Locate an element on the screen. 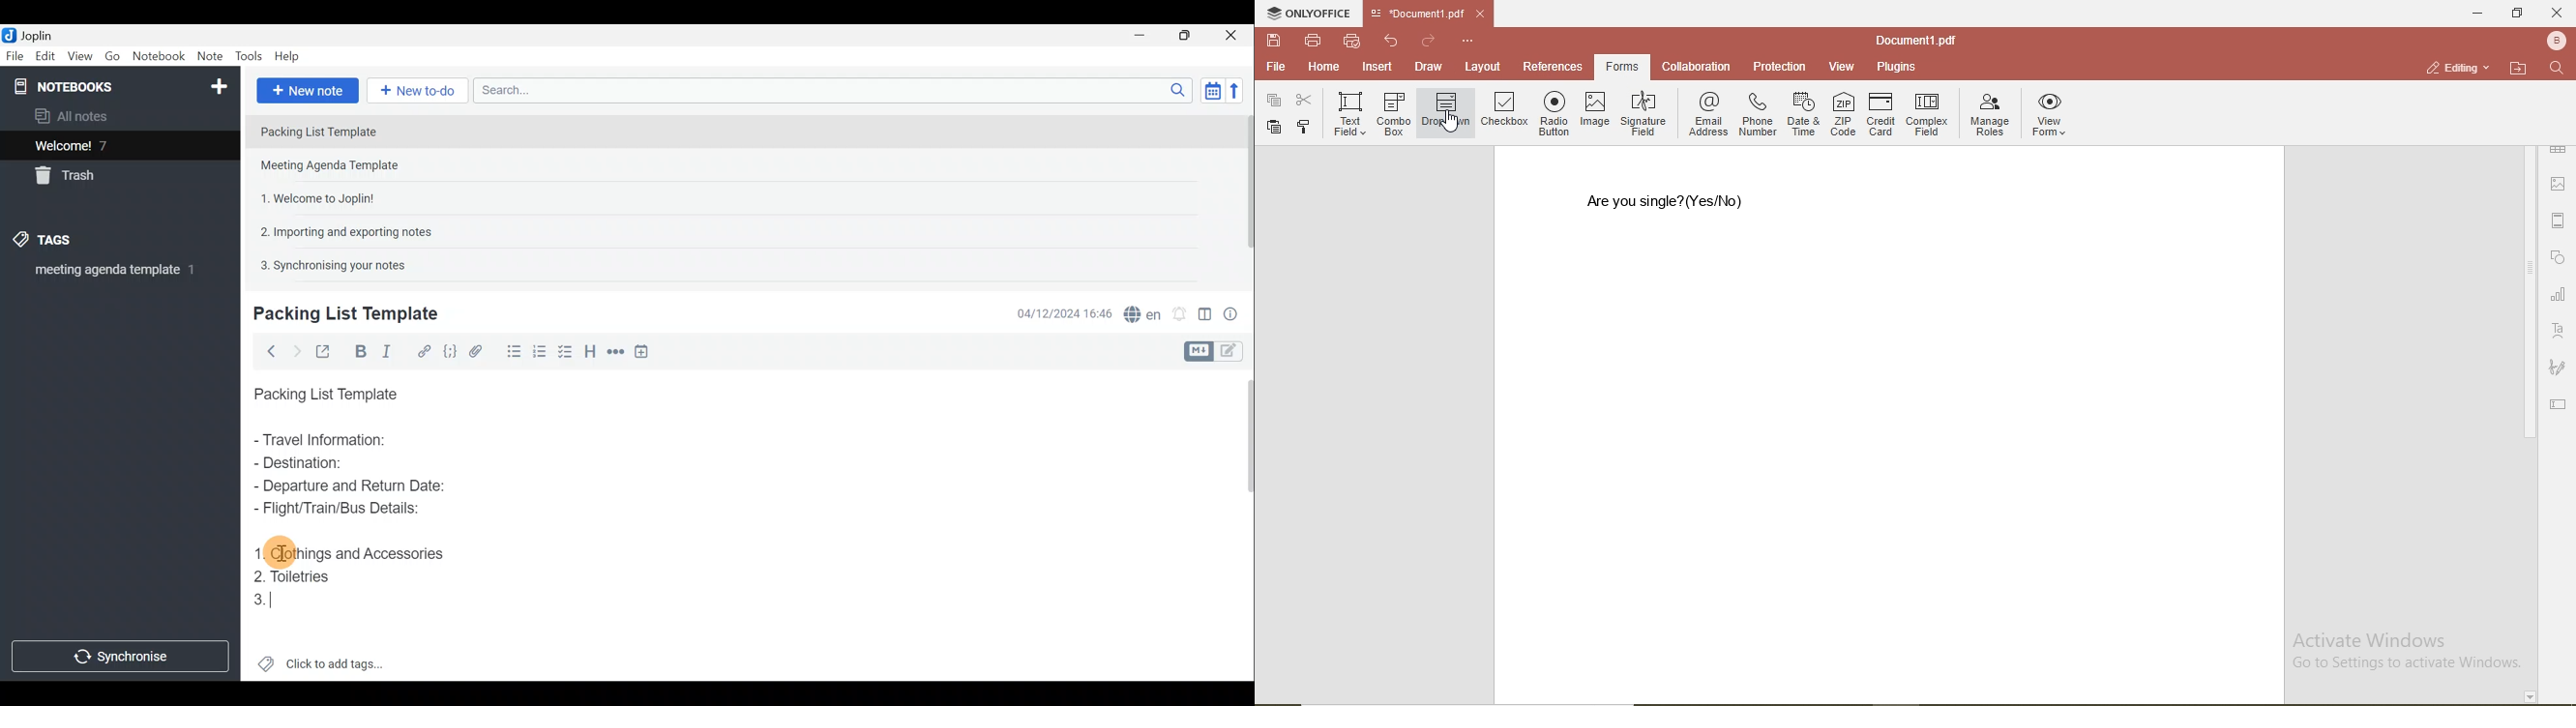  Search bar is located at coordinates (830, 92).